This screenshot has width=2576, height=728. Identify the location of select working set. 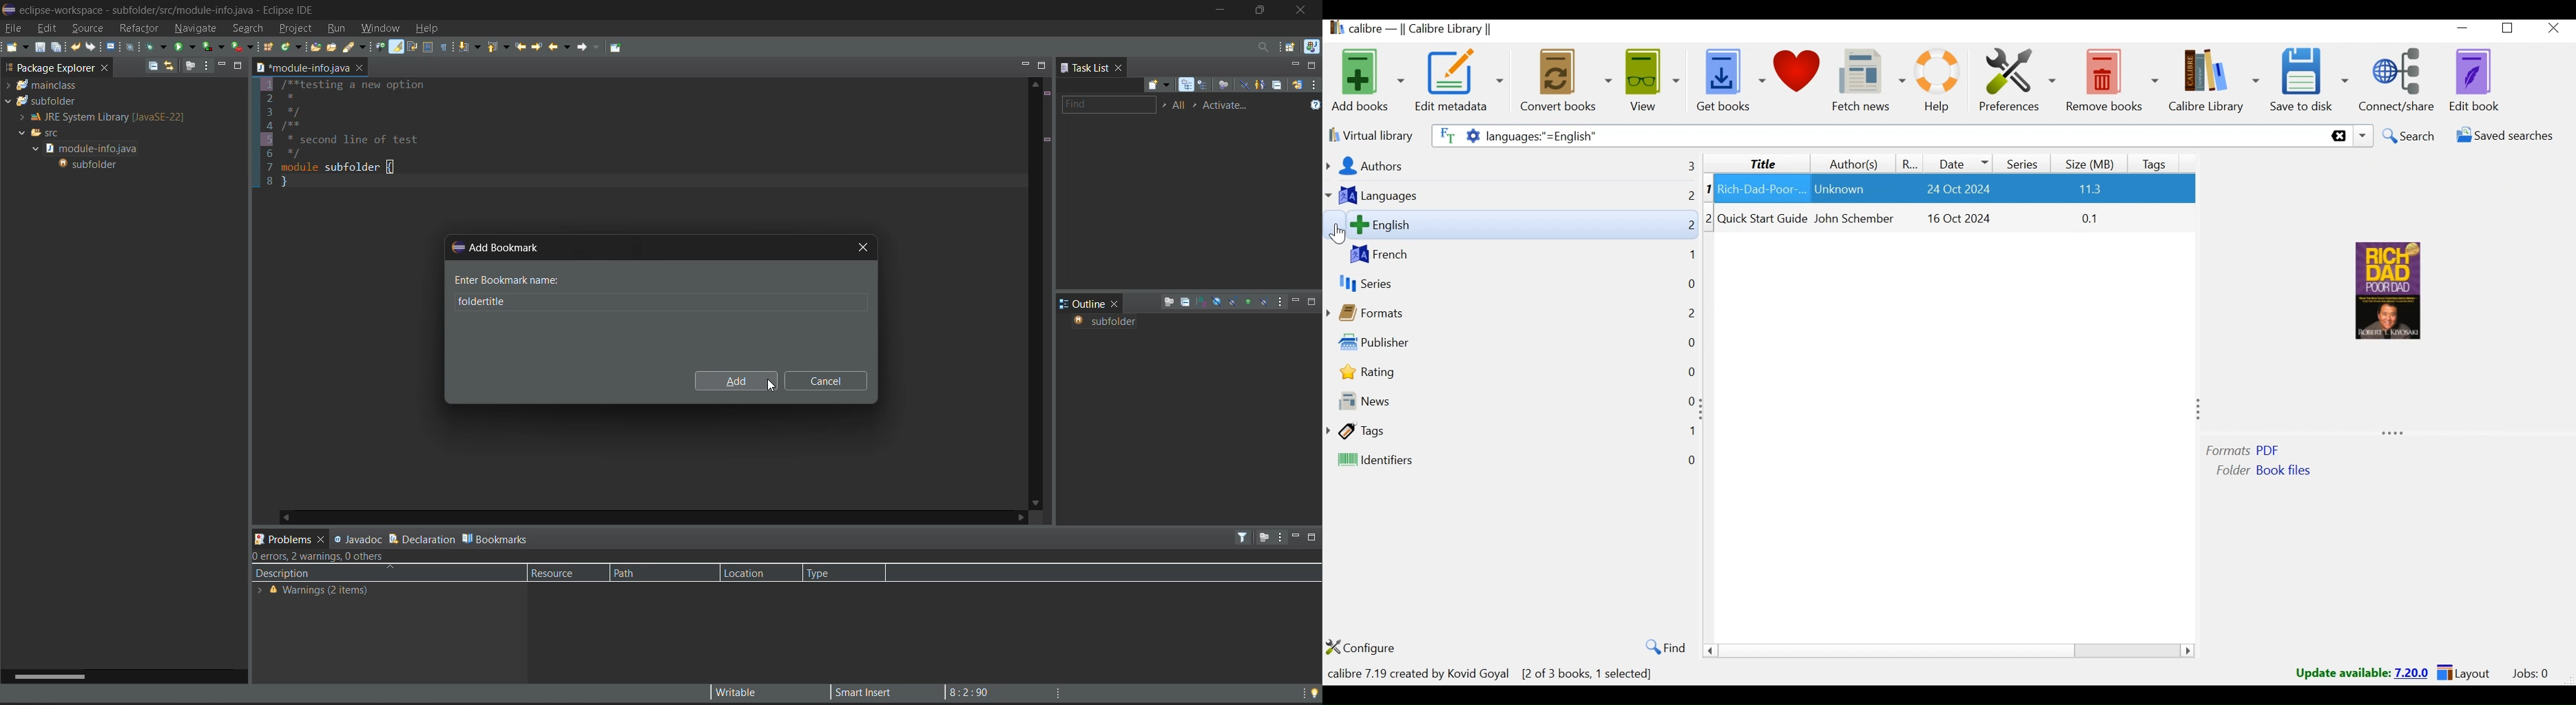
(1164, 105).